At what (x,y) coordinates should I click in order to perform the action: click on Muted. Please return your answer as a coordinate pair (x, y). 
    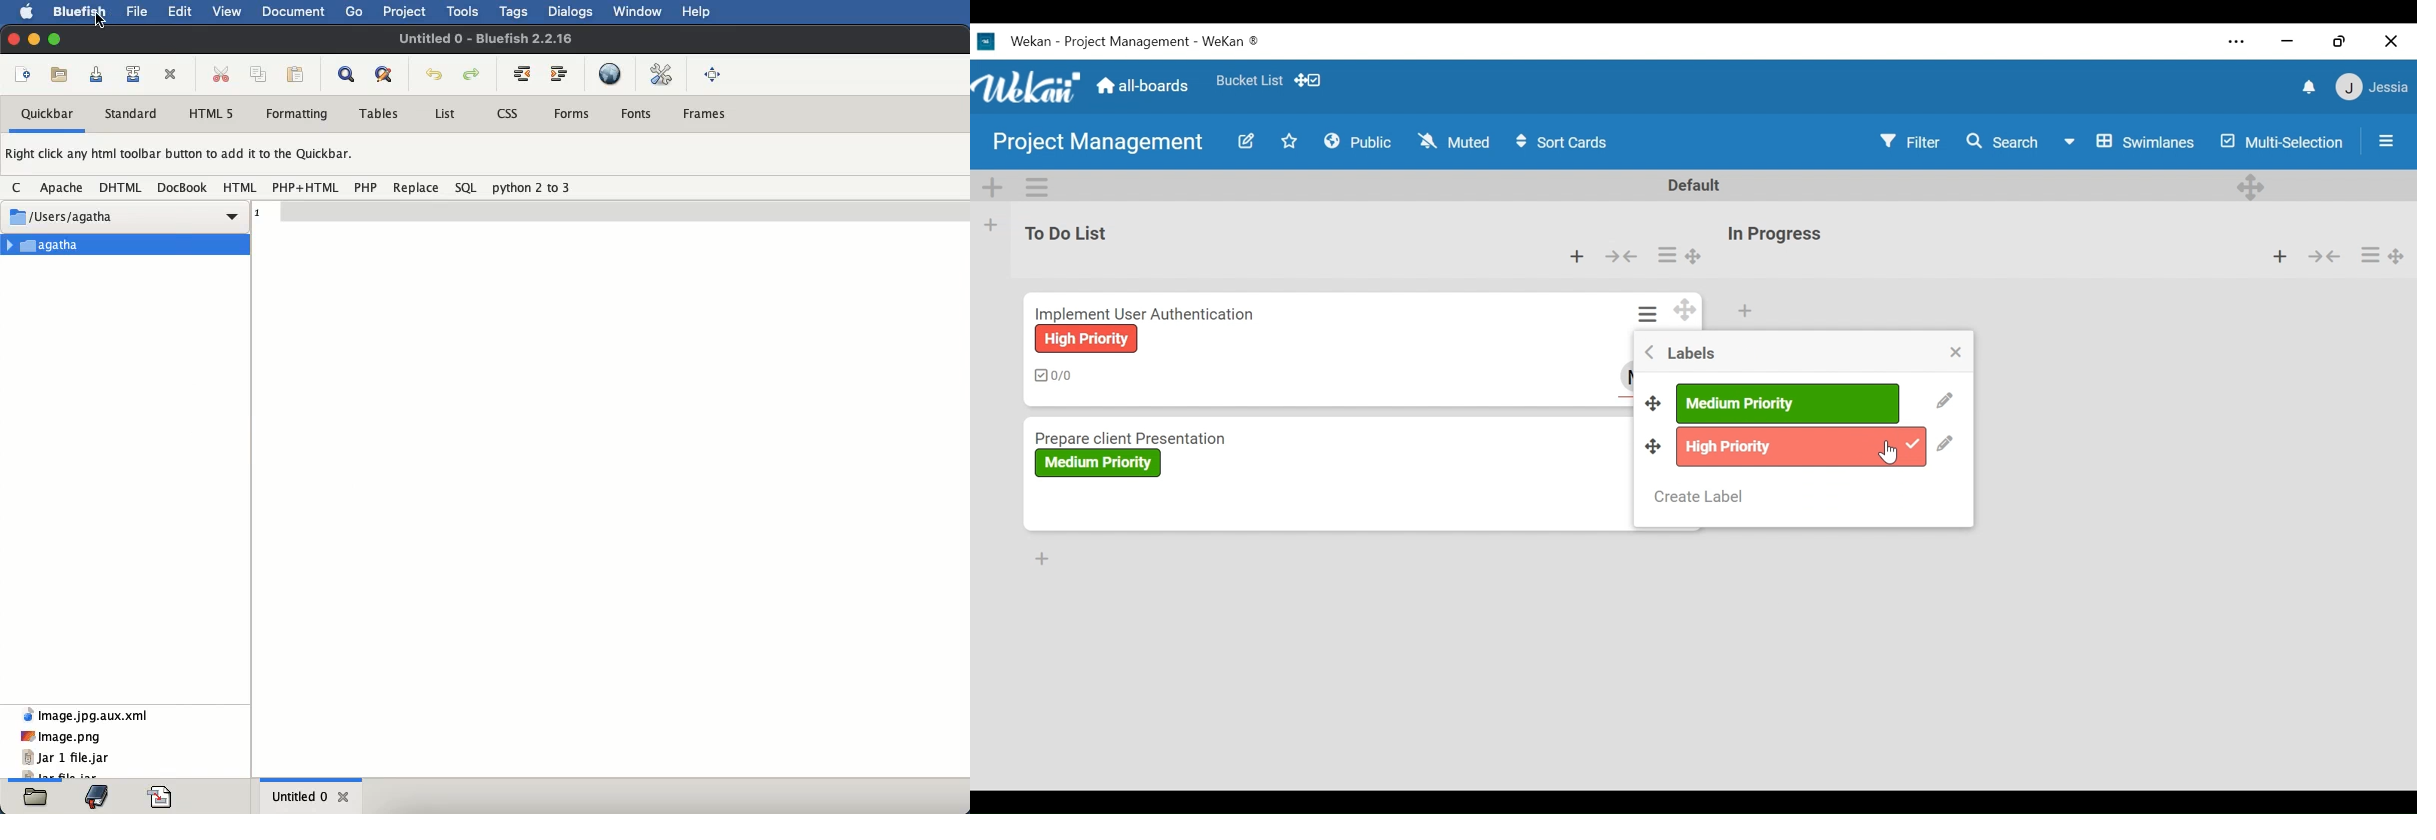
    Looking at the image, I should click on (1453, 141).